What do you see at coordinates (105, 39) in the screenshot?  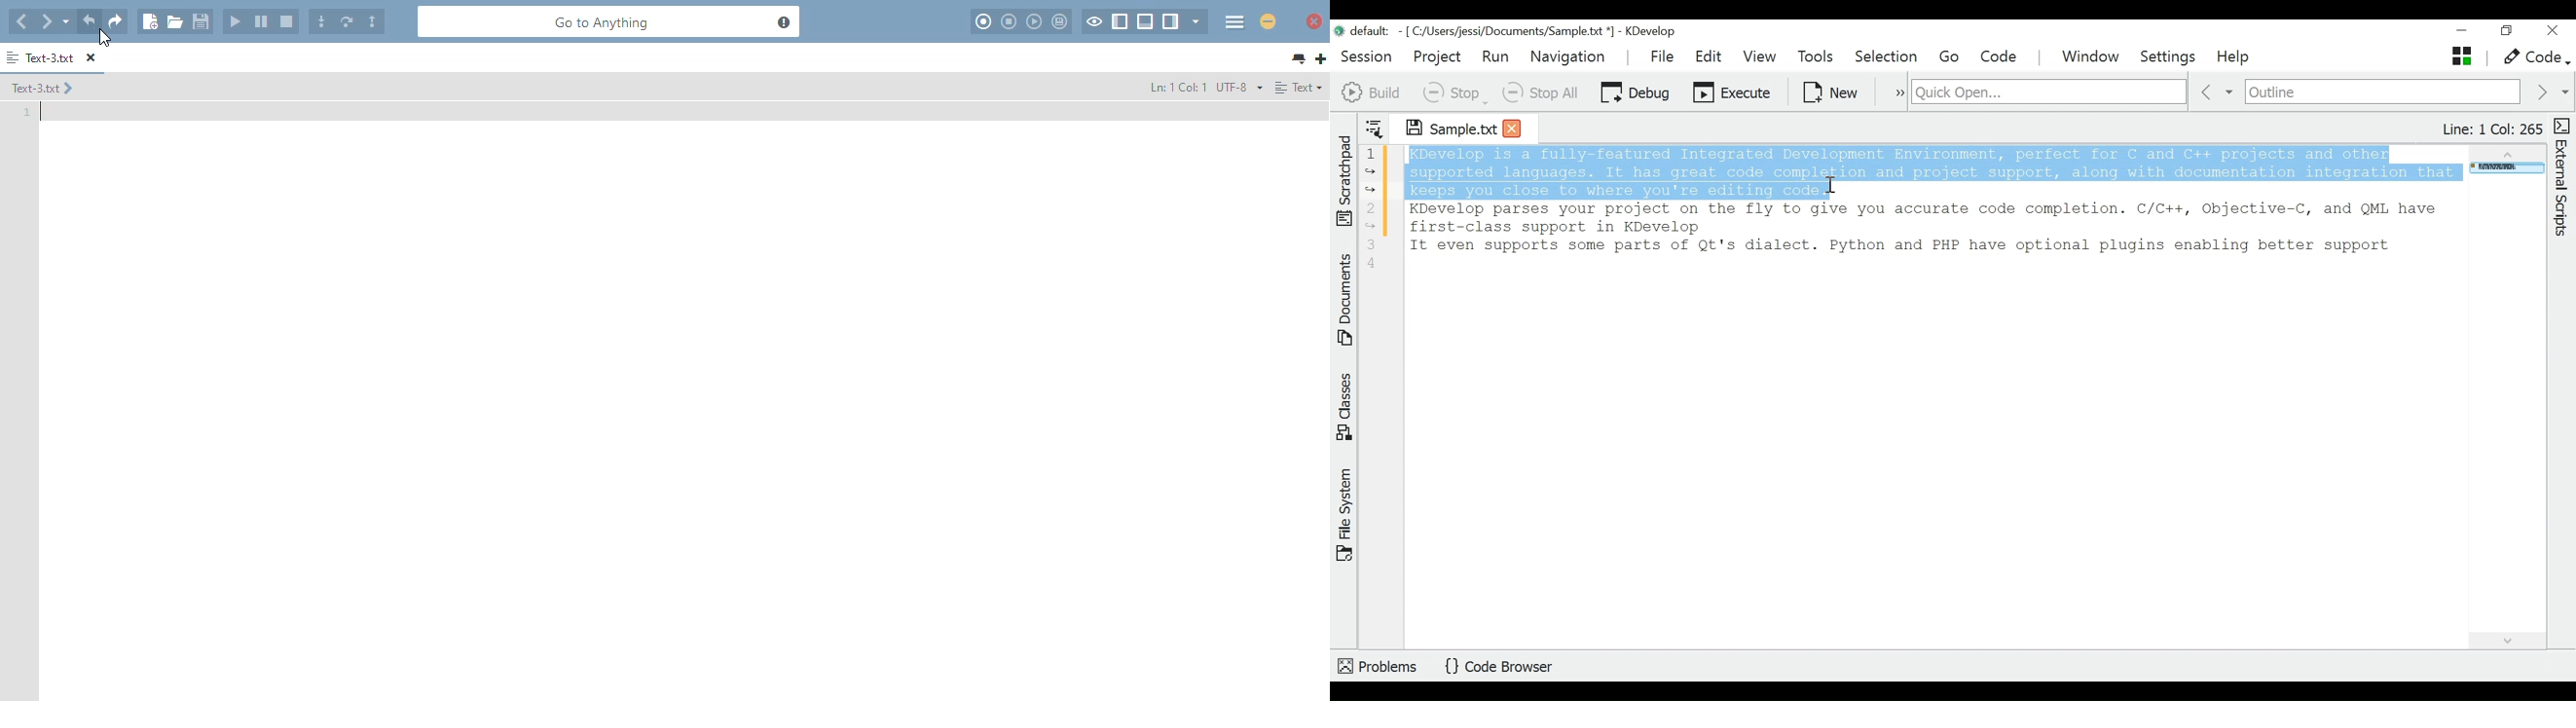 I see `cursor` at bounding box center [105, 39].